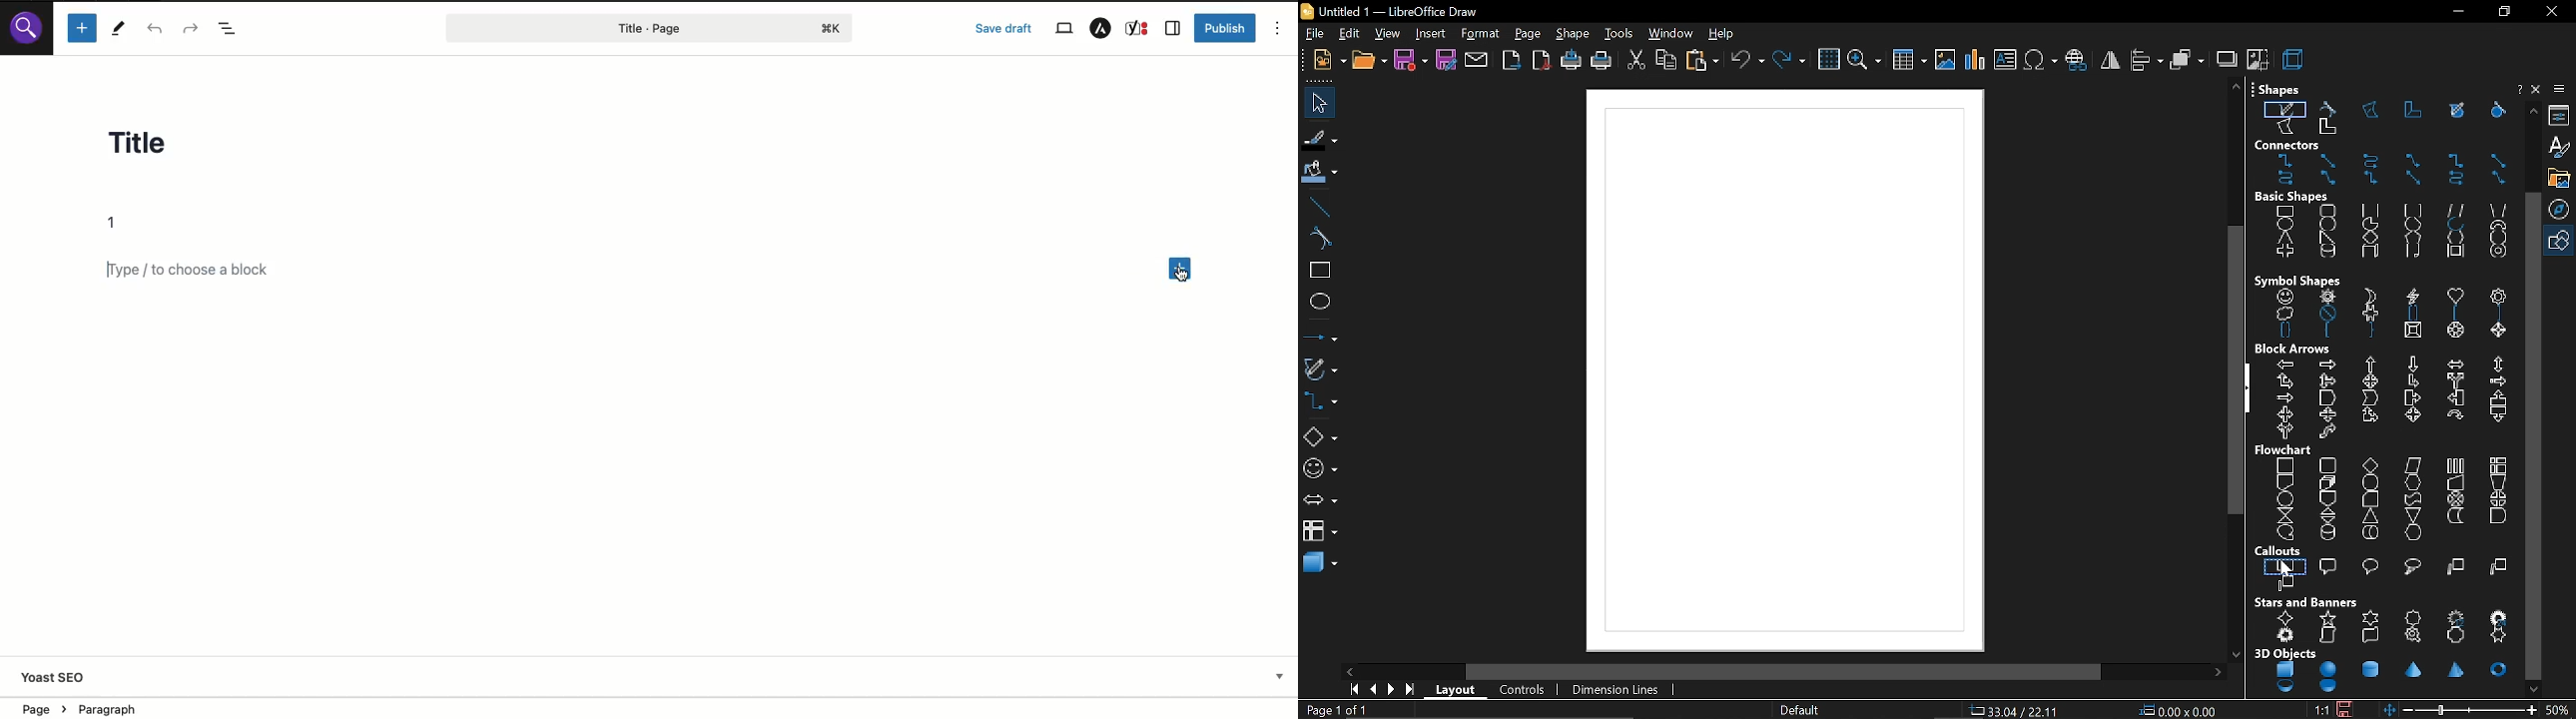  What do you see at coordinates (1317, 205) in the screenshot?
I see `line` at bounding box center [1317, 205].